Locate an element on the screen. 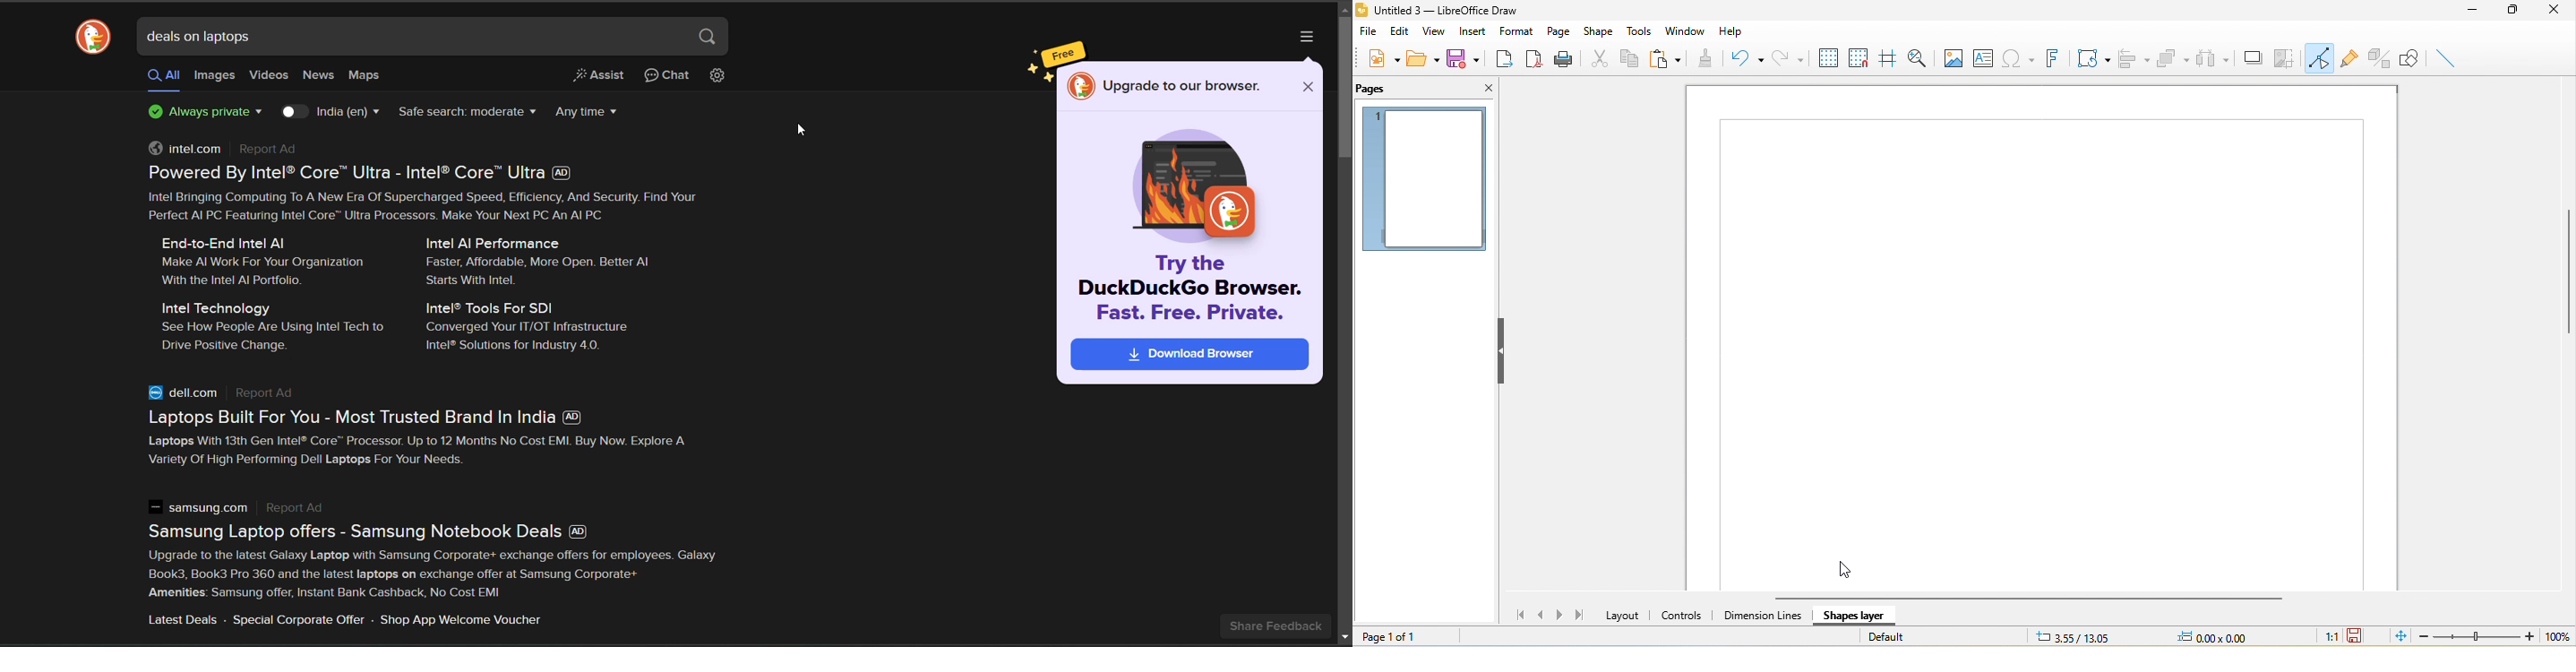 This screenshot has width=2576, height=672. shadow is located at coordinates (2252, 58).